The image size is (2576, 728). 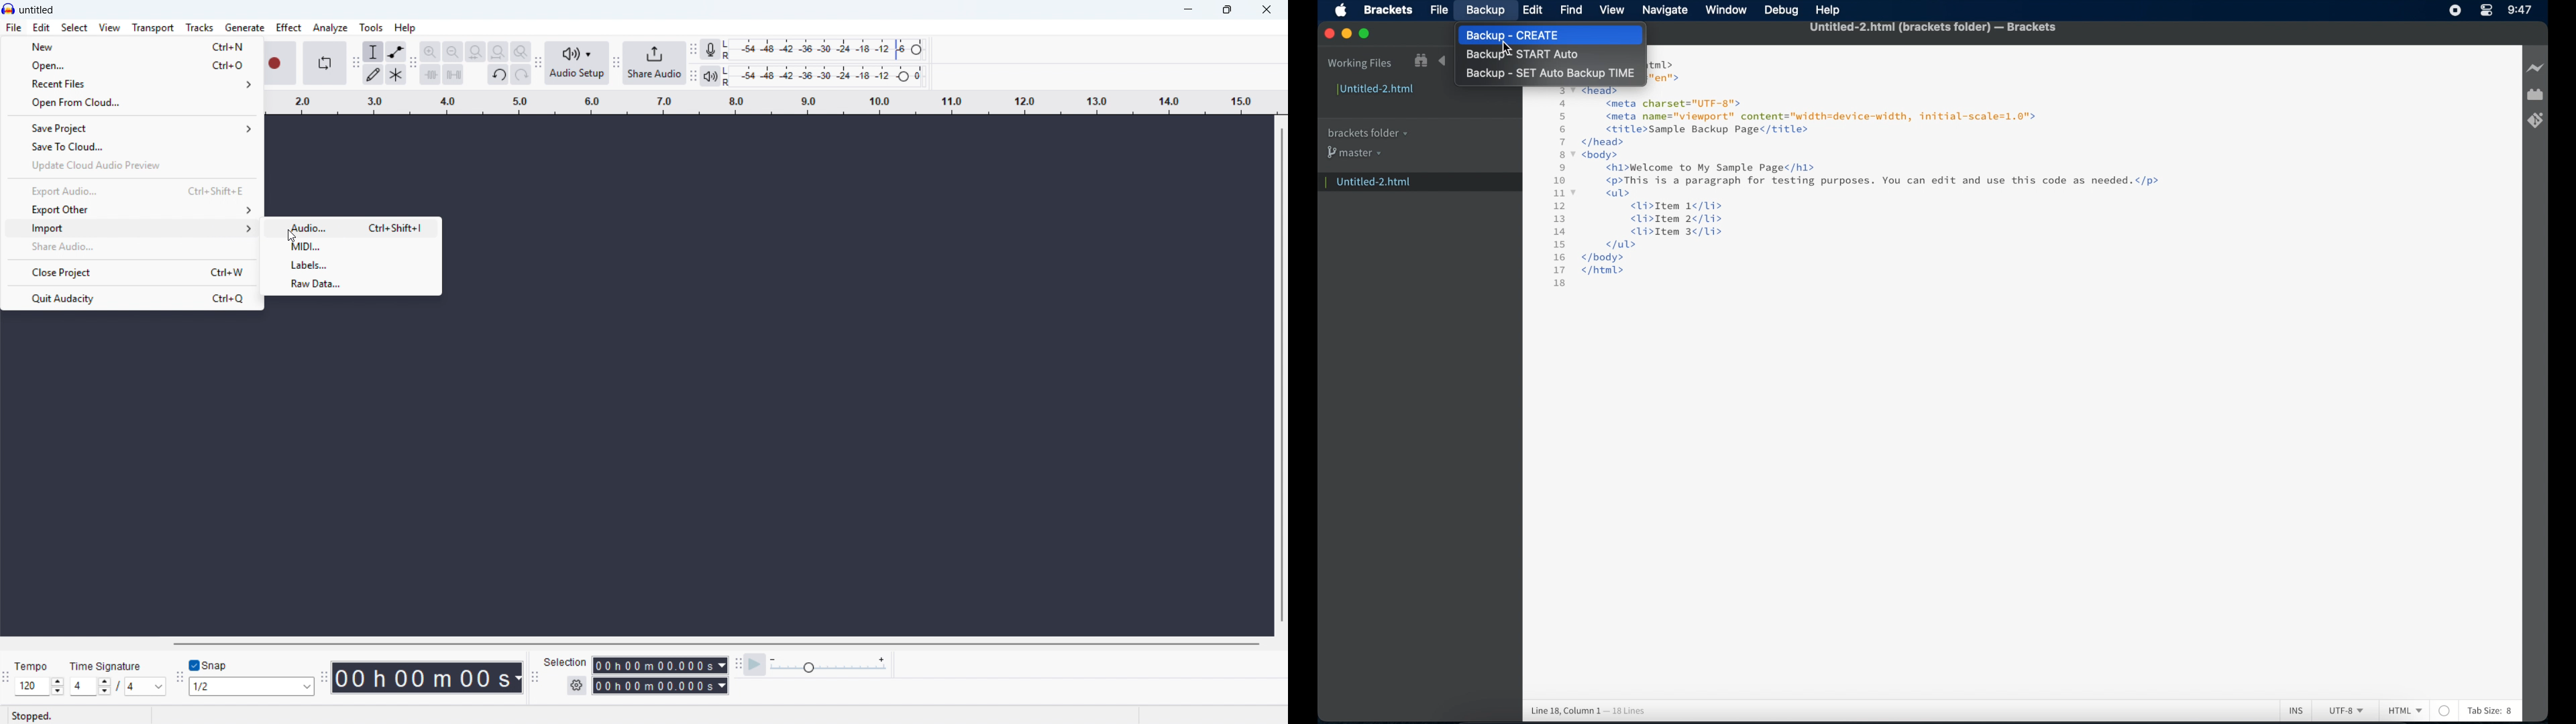 What do you see at coordinates (431, 74) in the screenshot?
I see `Trim audio outside selection ` at bounding box center [431, 74].